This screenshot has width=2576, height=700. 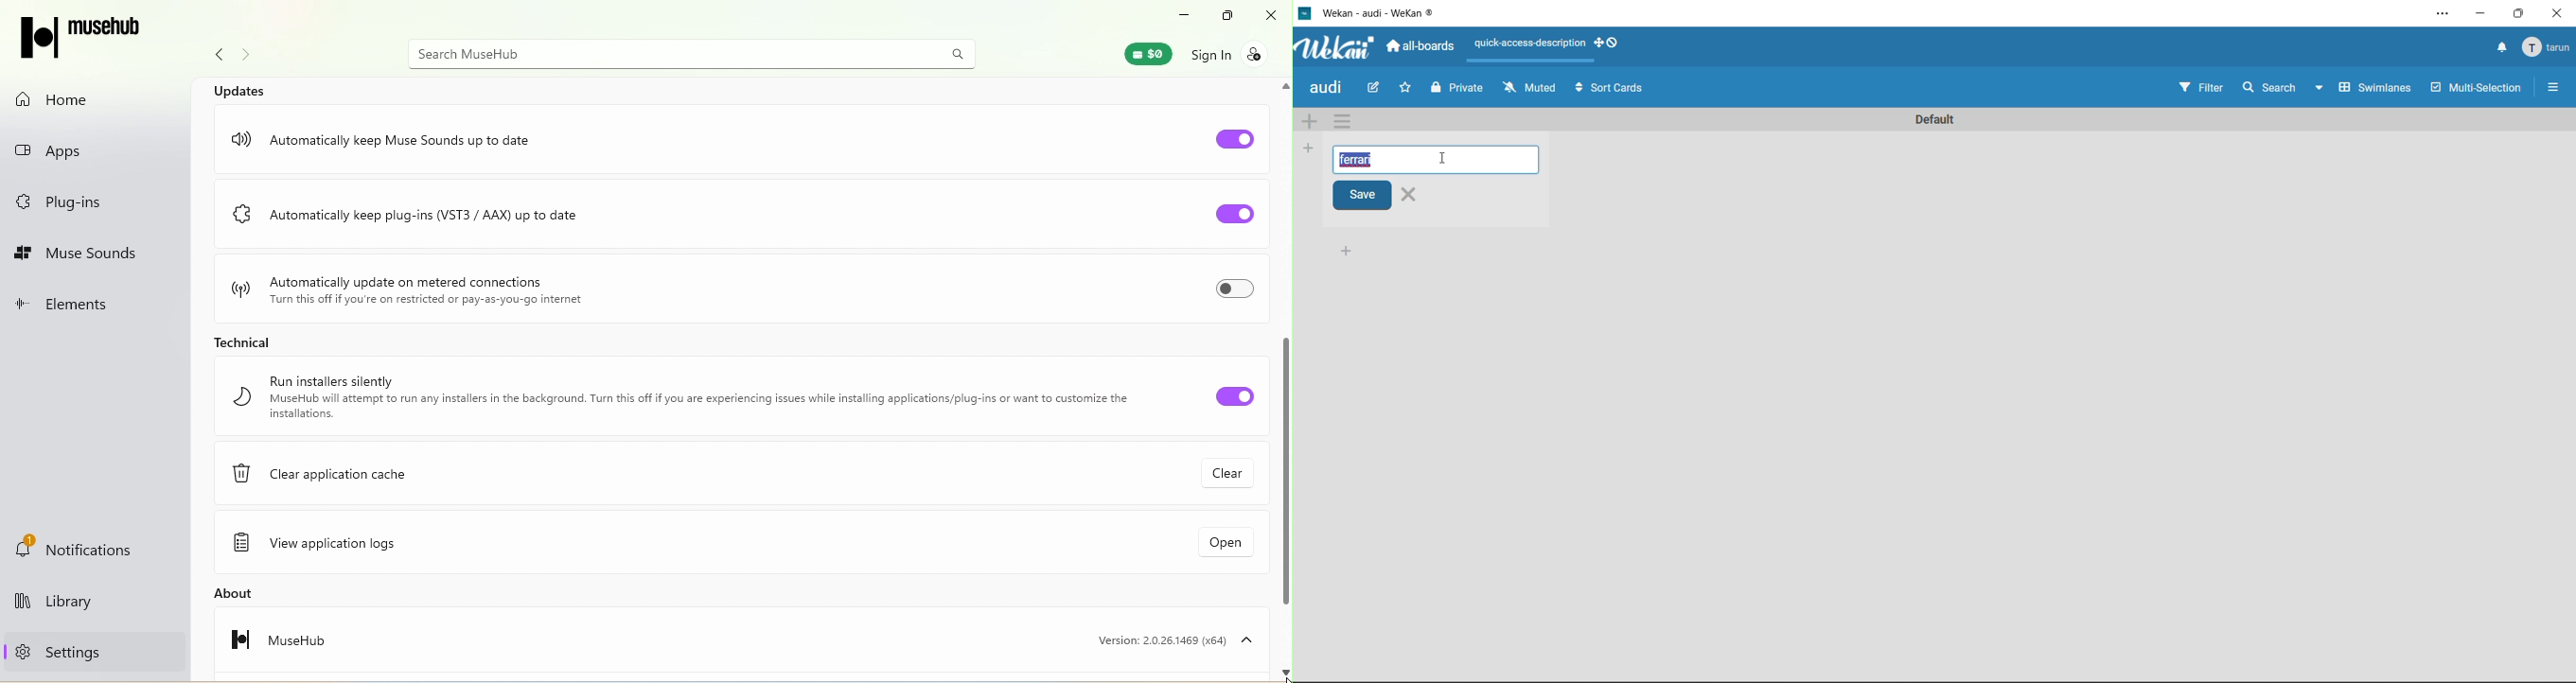 What do you see at coordinates (2547, 44) in the screenshot?
I see `tarun` at bounding box center [2547, 44].